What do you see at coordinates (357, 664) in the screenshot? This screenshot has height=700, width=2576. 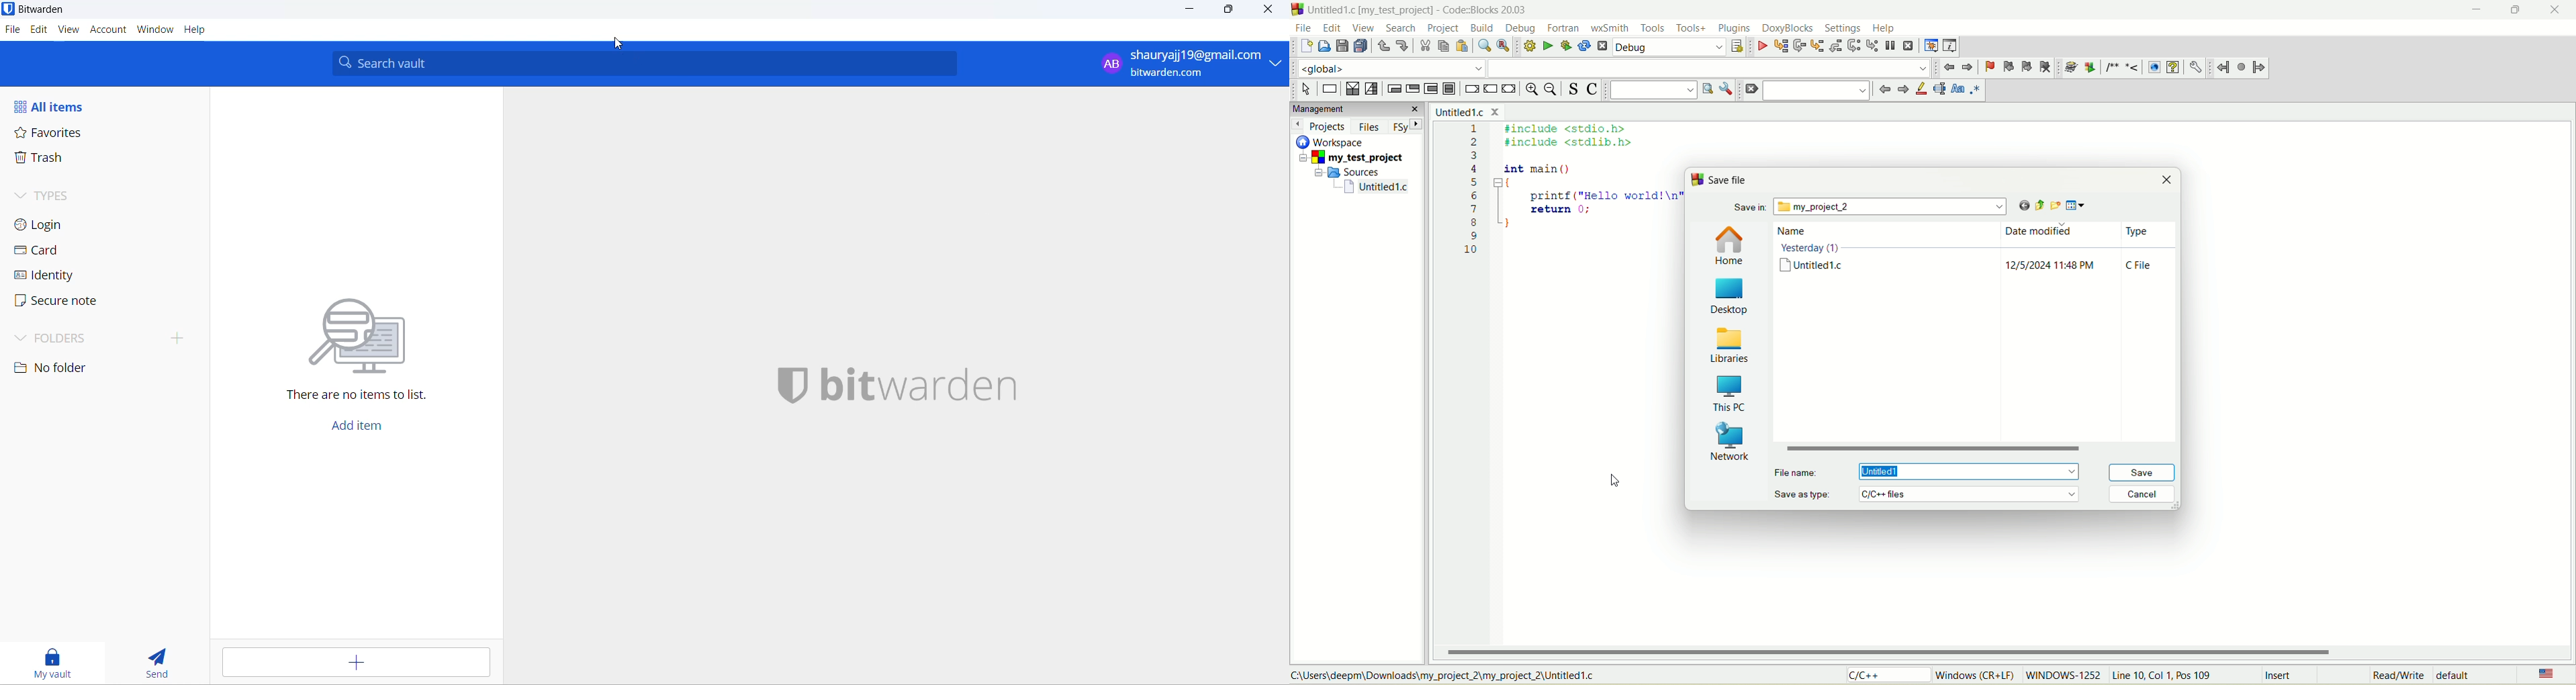 I see `add button` at bounding box center [357, 664].